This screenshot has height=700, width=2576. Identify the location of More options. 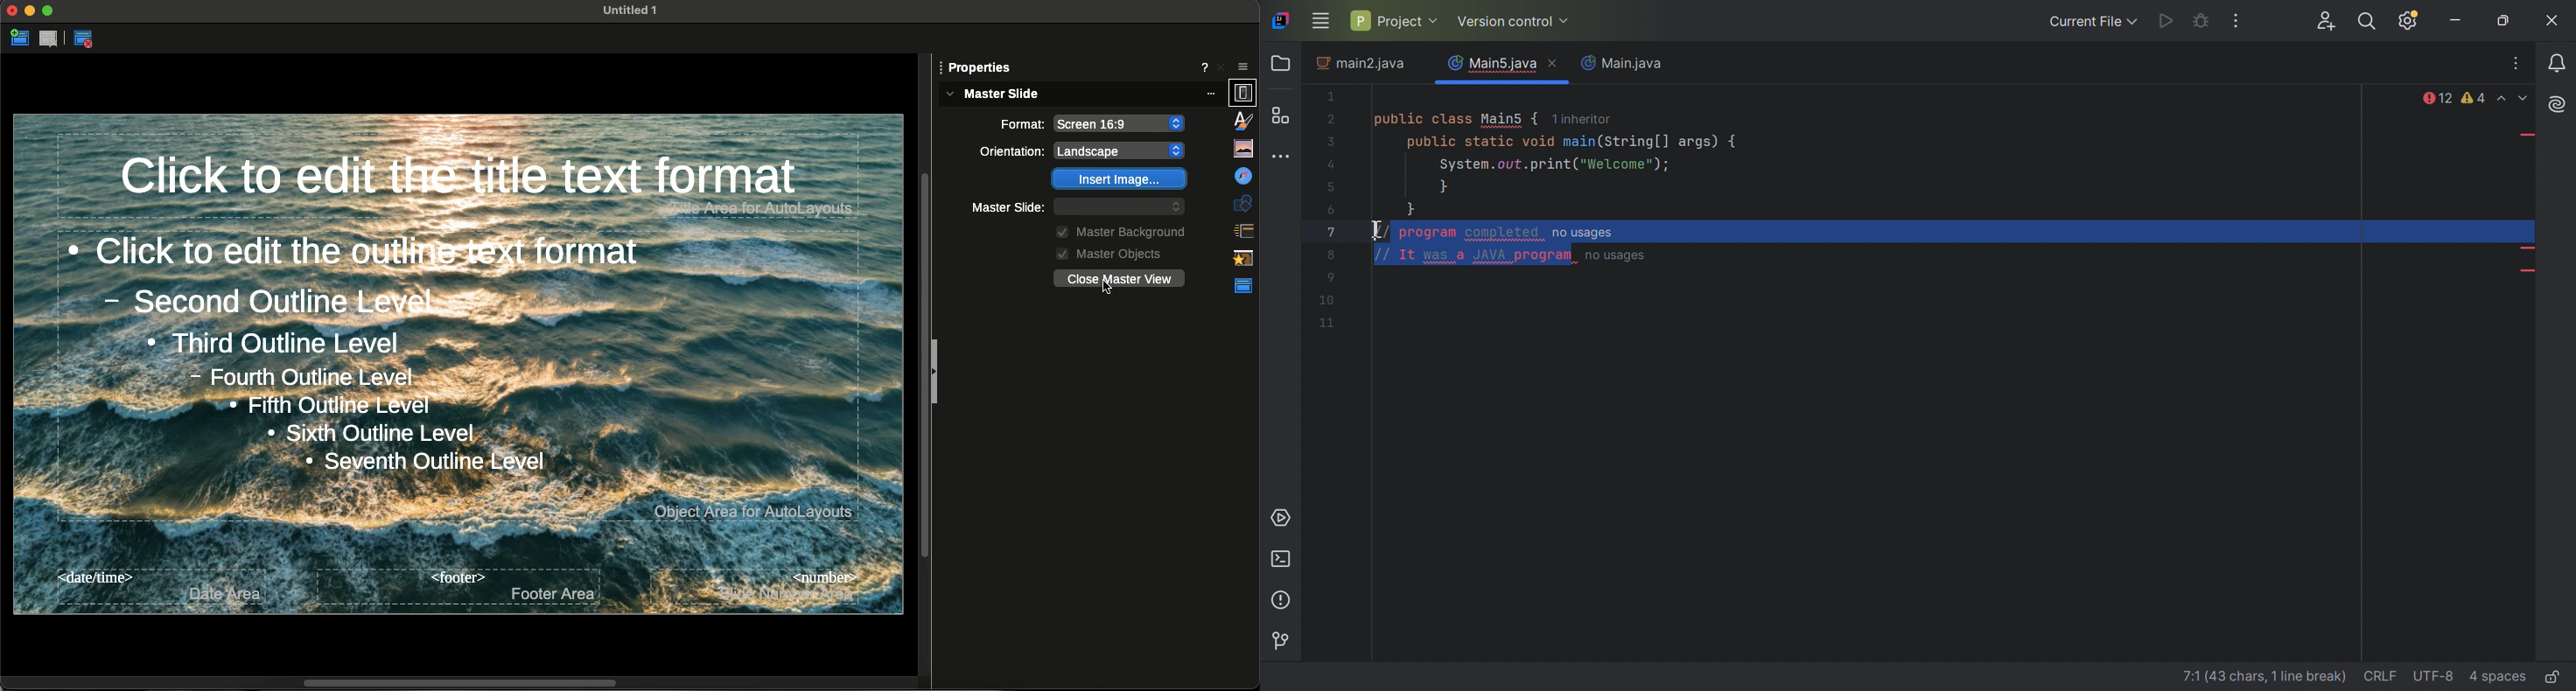
(1208, 66).